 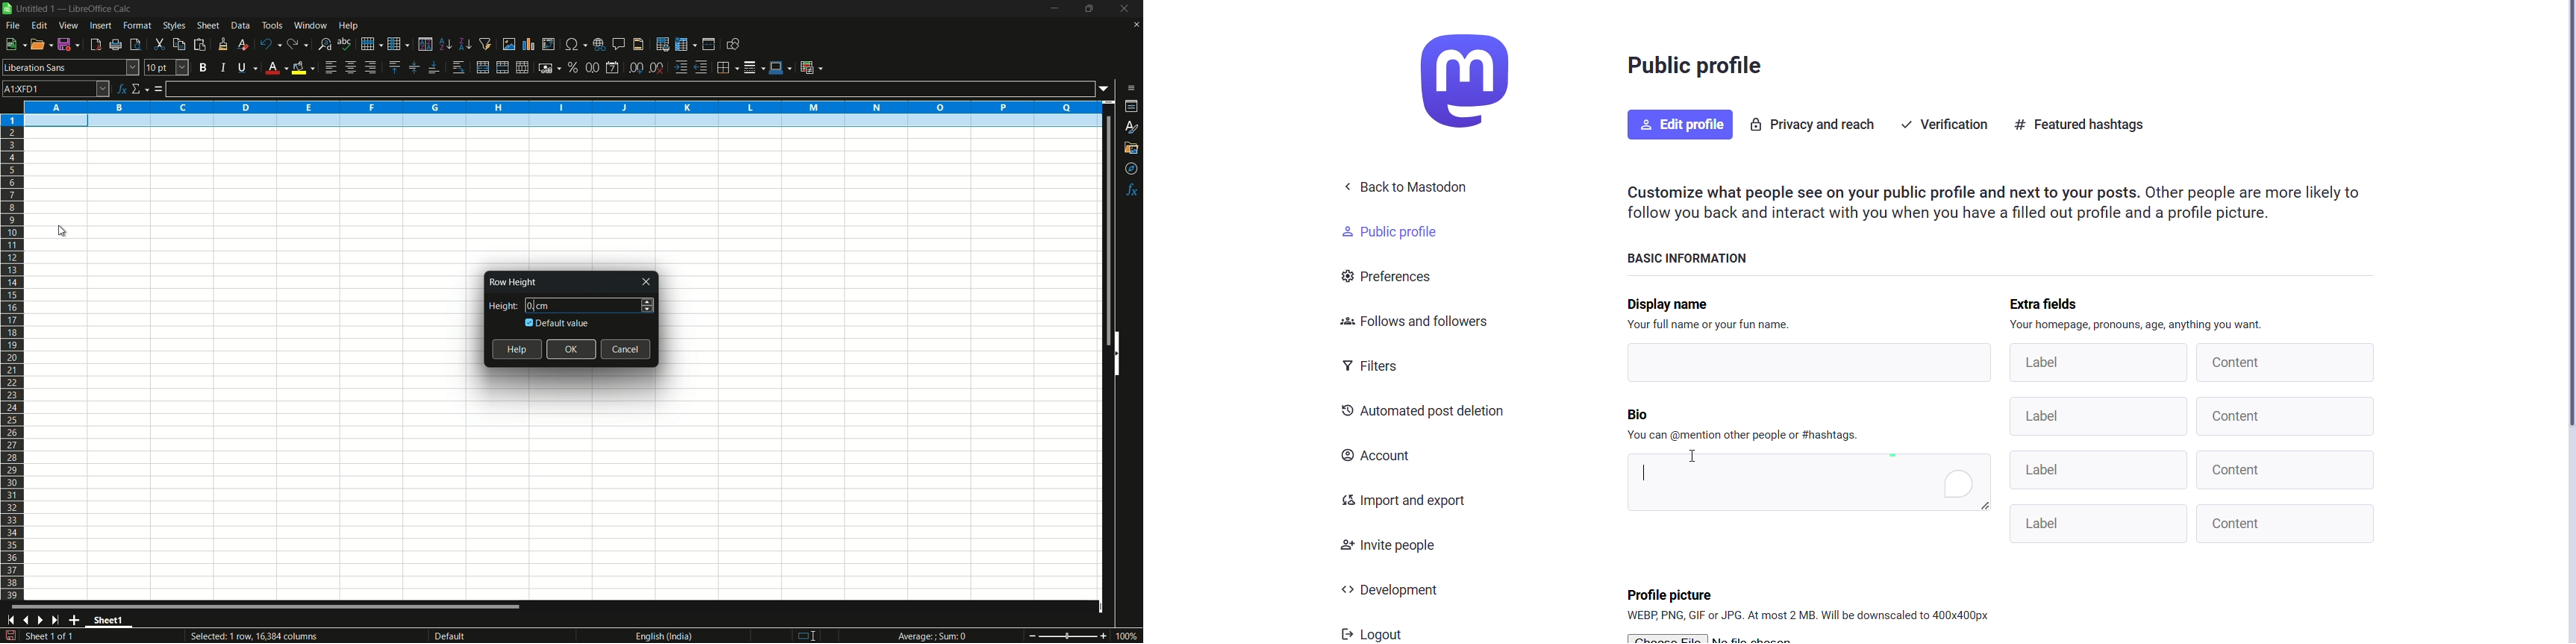 What do you see at coordinates (112, 622) in the screenshot?
I see `sheet name` at bounding box center [112, 622].